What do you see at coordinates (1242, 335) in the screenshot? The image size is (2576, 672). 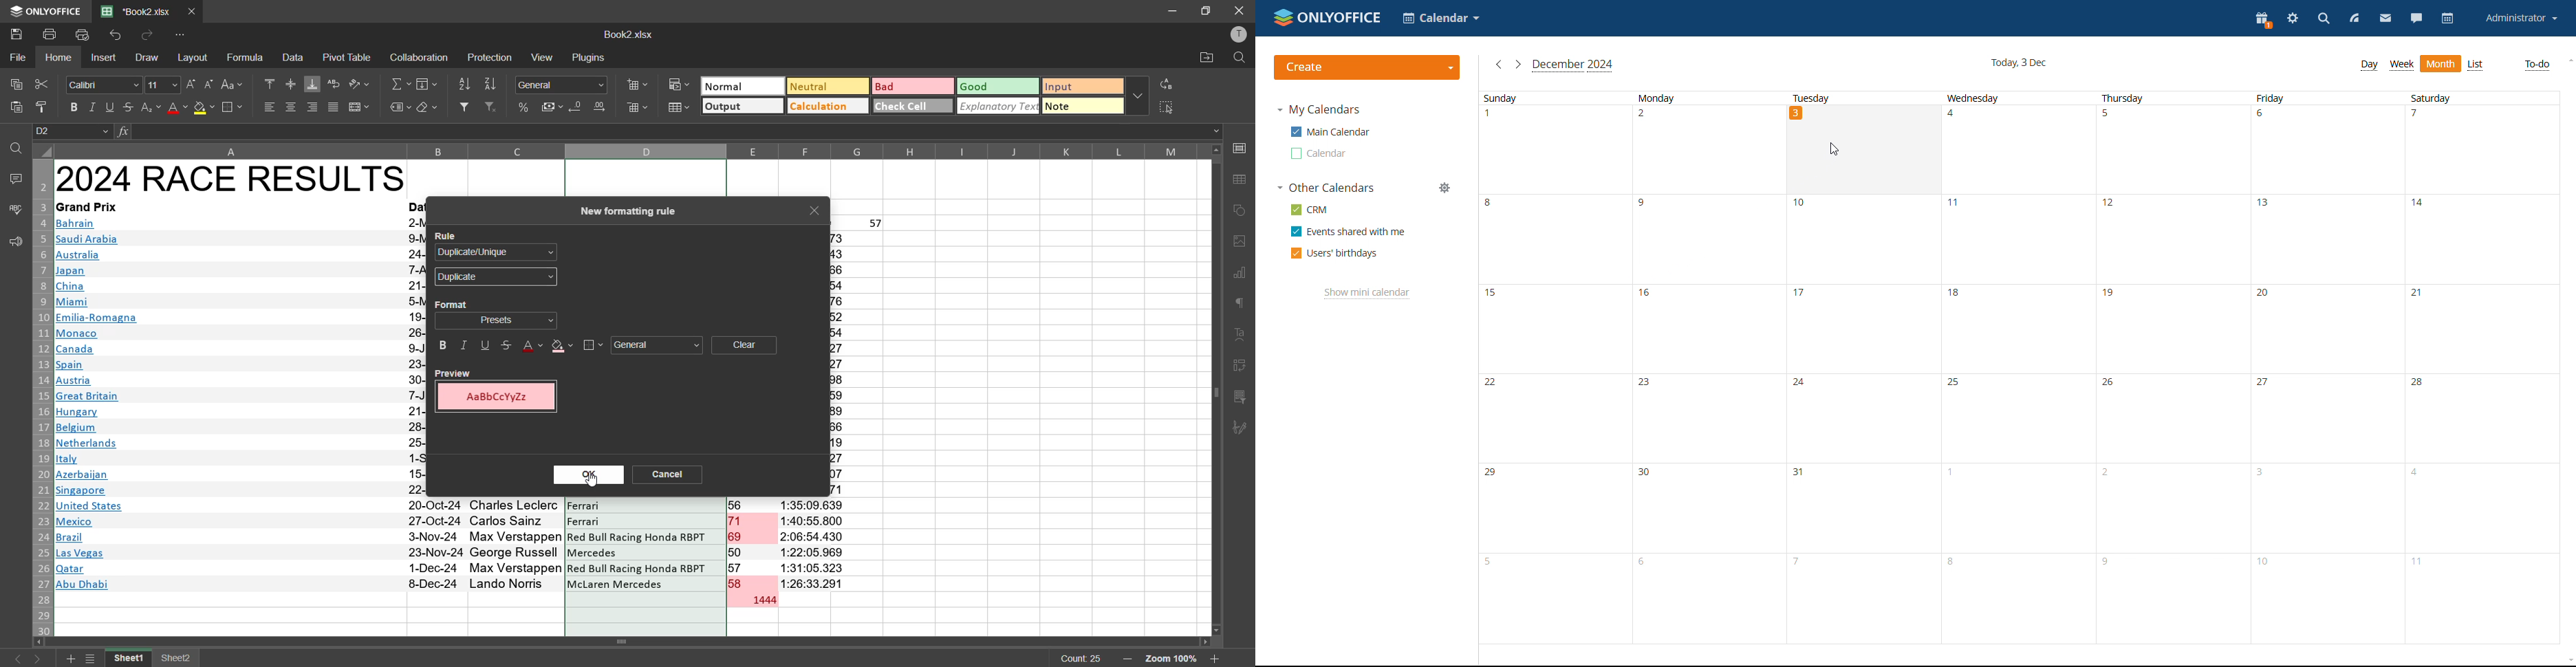 I see `text` at bounding box center [1242, 335].